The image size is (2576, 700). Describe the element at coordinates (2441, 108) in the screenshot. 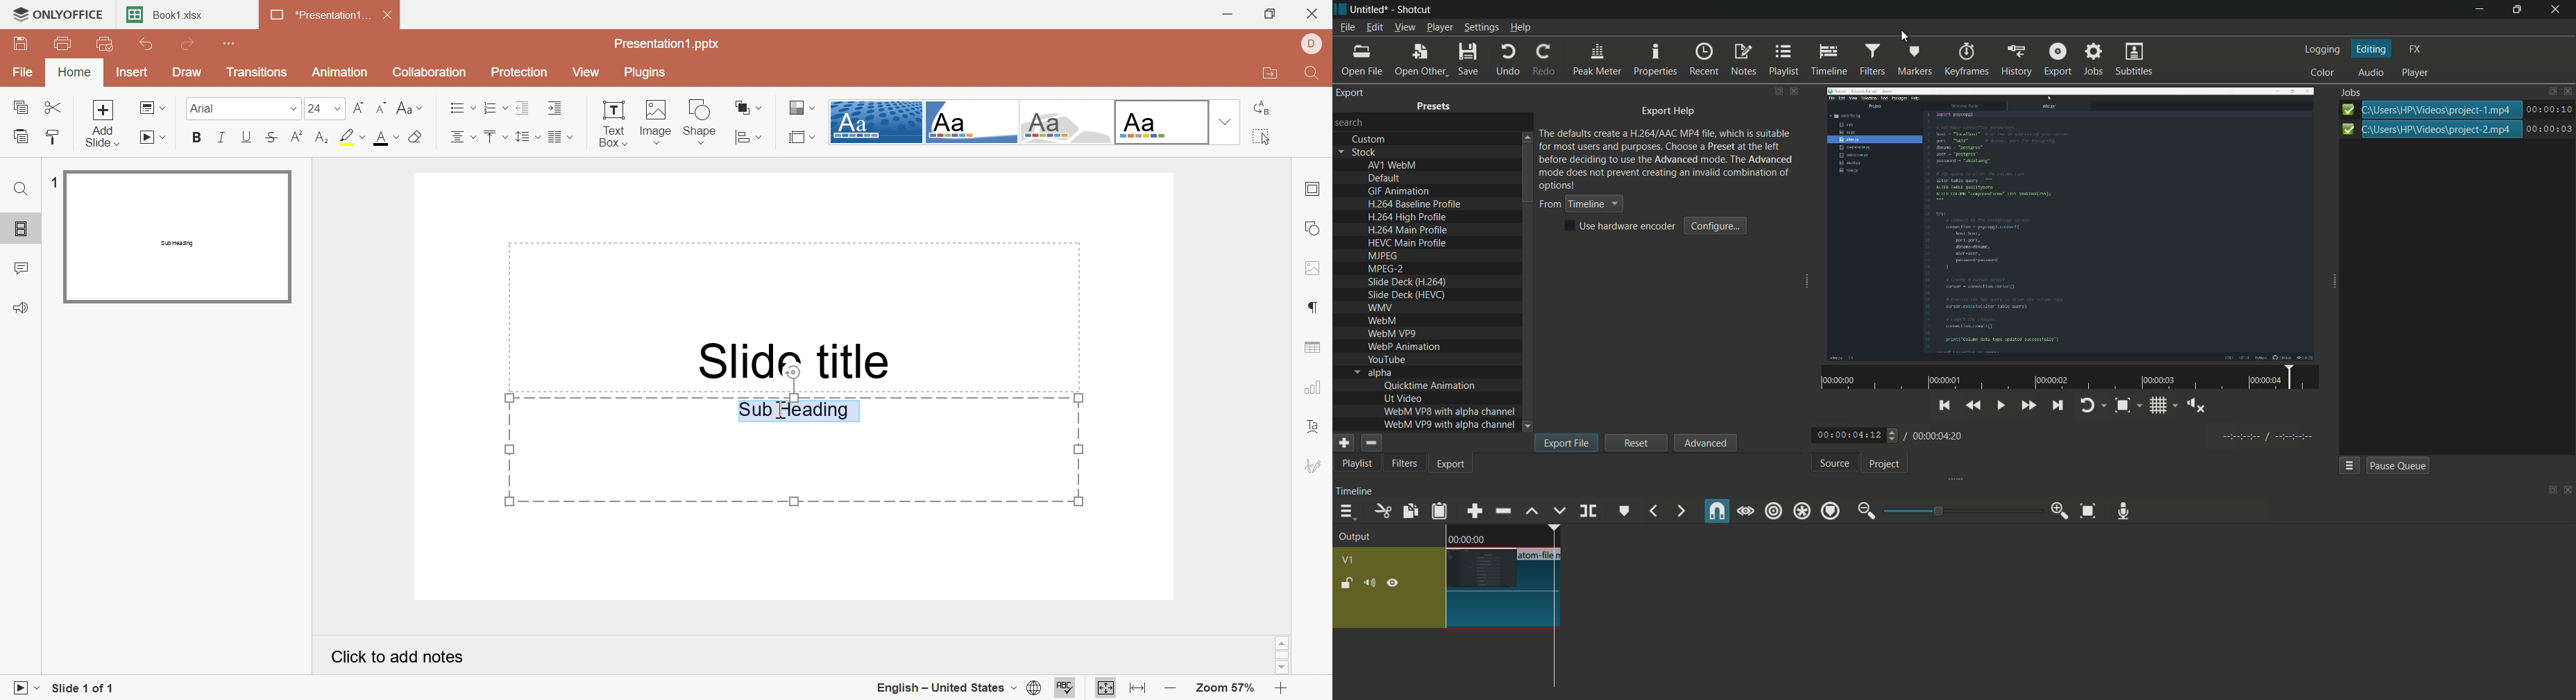

I see `progress bar` at that location.